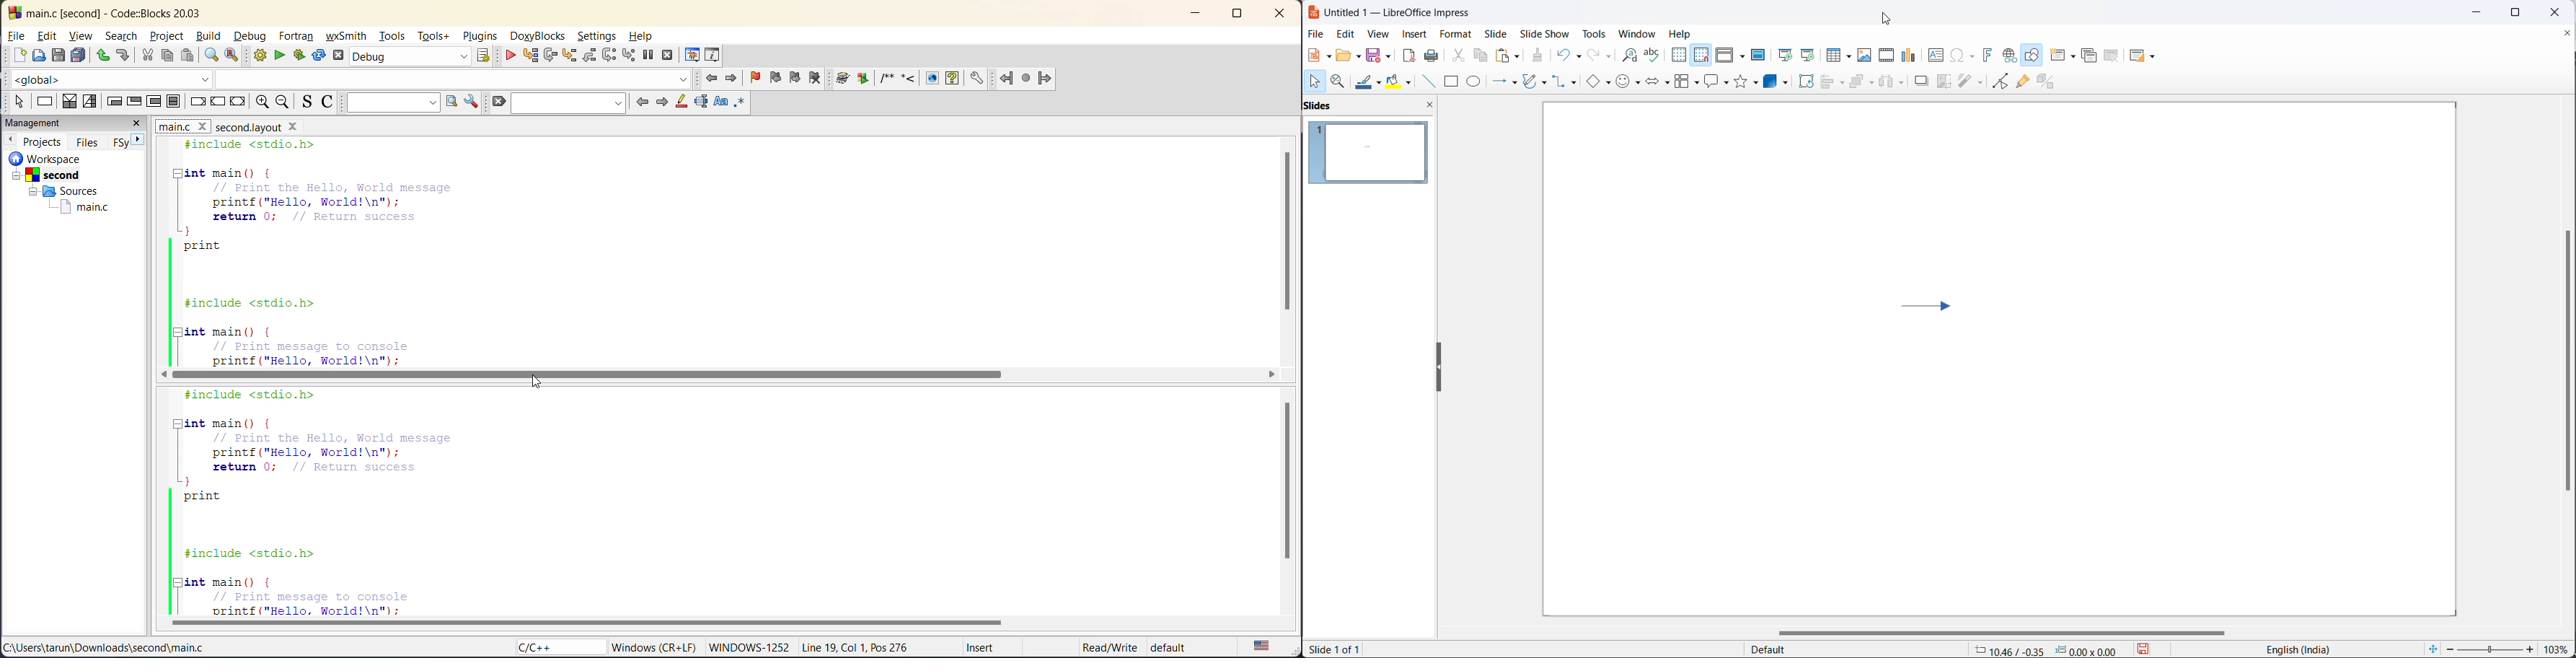 The width and height of the screenshot is (2576, 672). What do you see at coordinates (539, 36) in the screenshot?
I see `doxyblocks` at bounding box center [539, 36].